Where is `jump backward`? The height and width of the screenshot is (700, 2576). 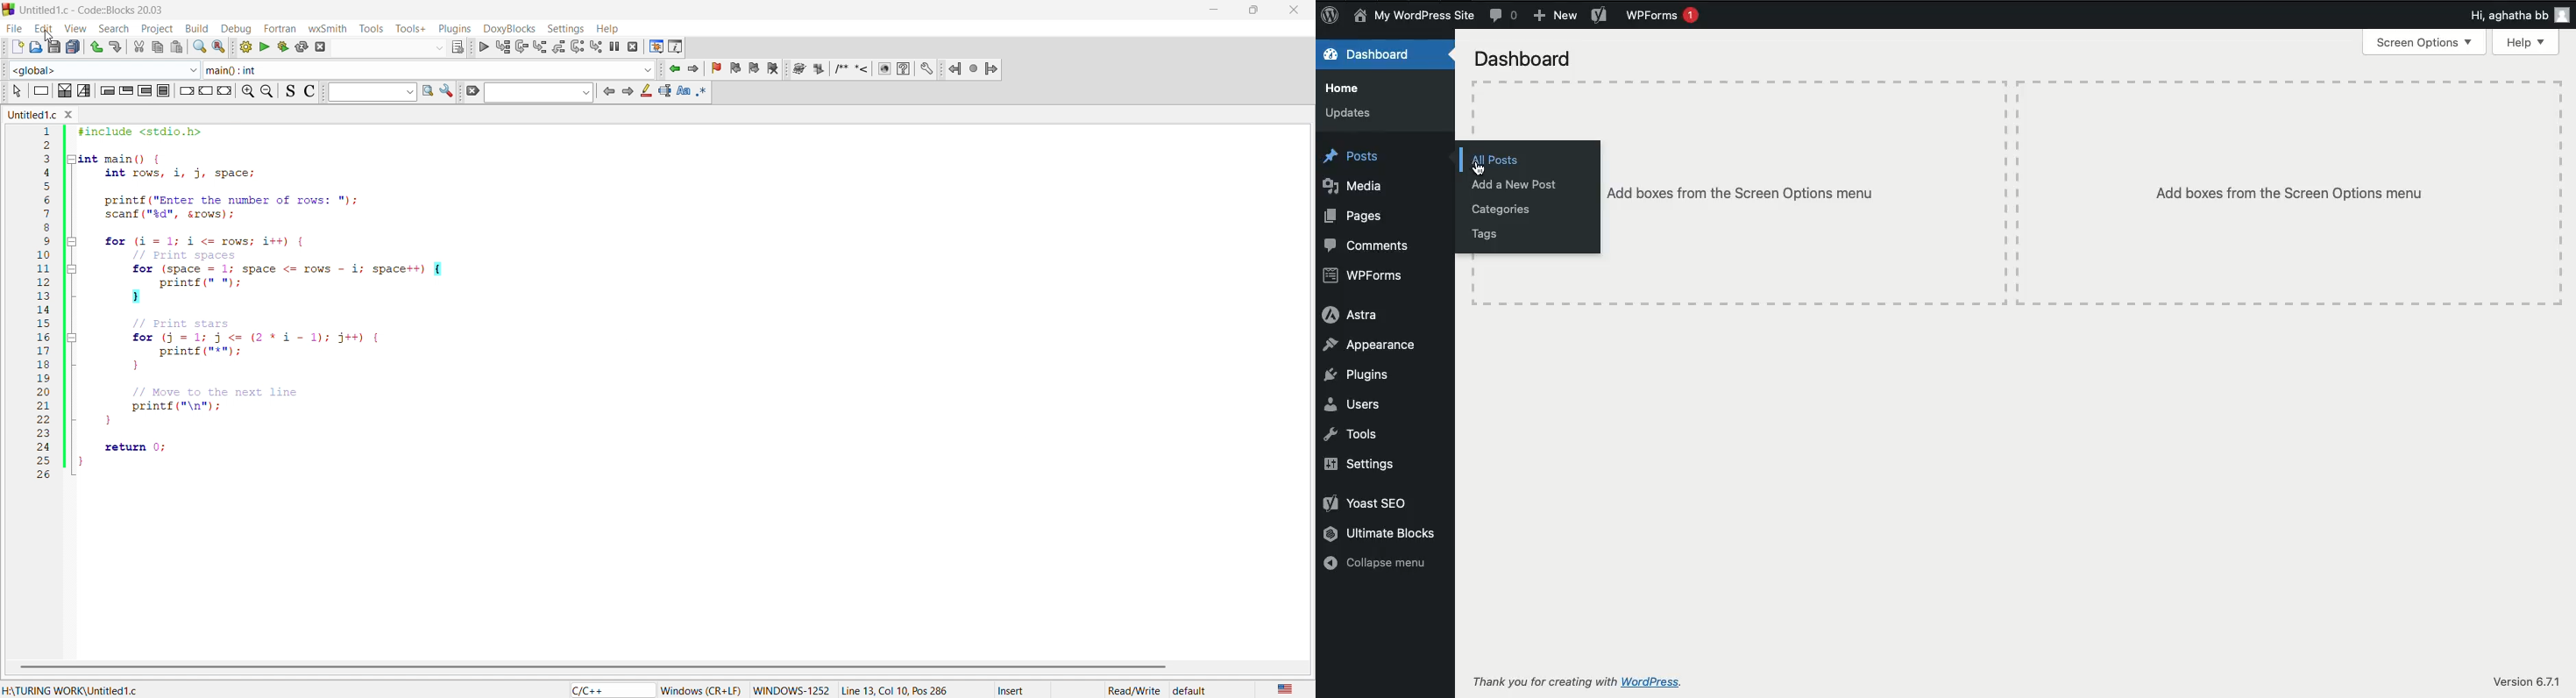
jump backward is located at coordinates (672, 69).